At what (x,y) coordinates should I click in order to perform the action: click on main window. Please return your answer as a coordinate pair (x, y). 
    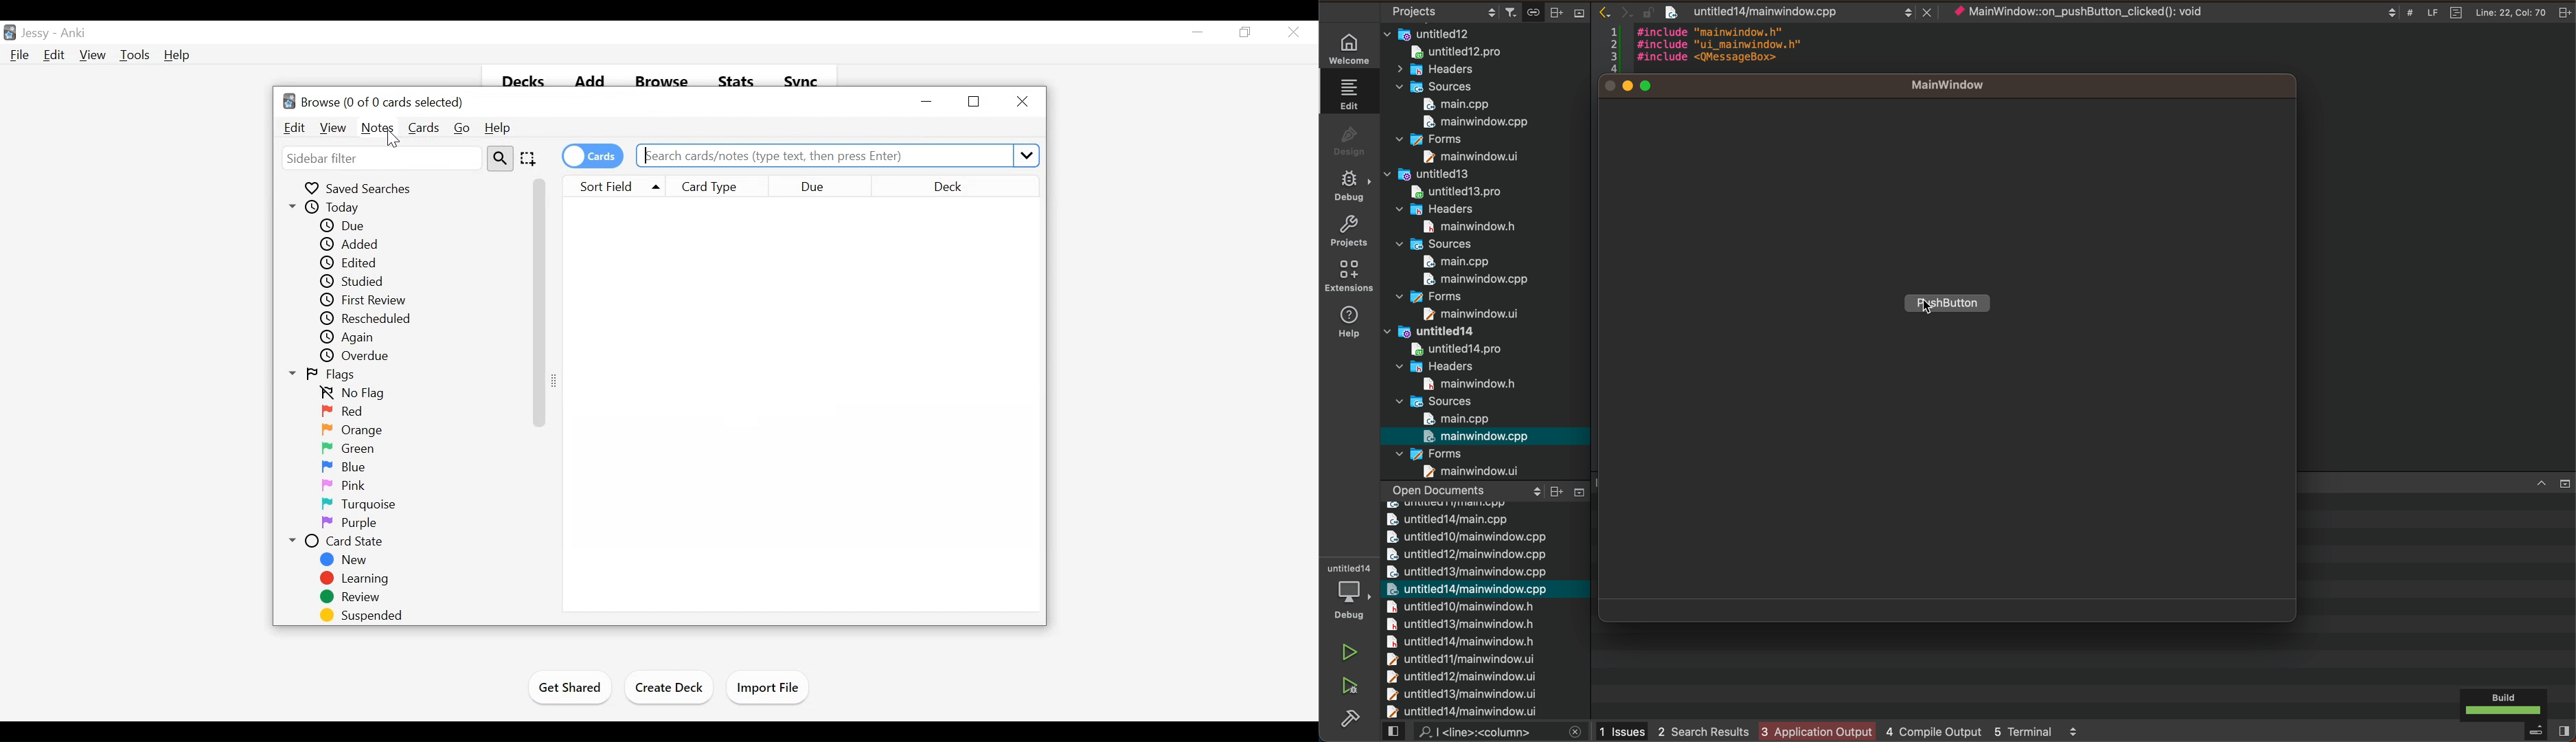
    Looking at the image, I should click on (1462, 226).